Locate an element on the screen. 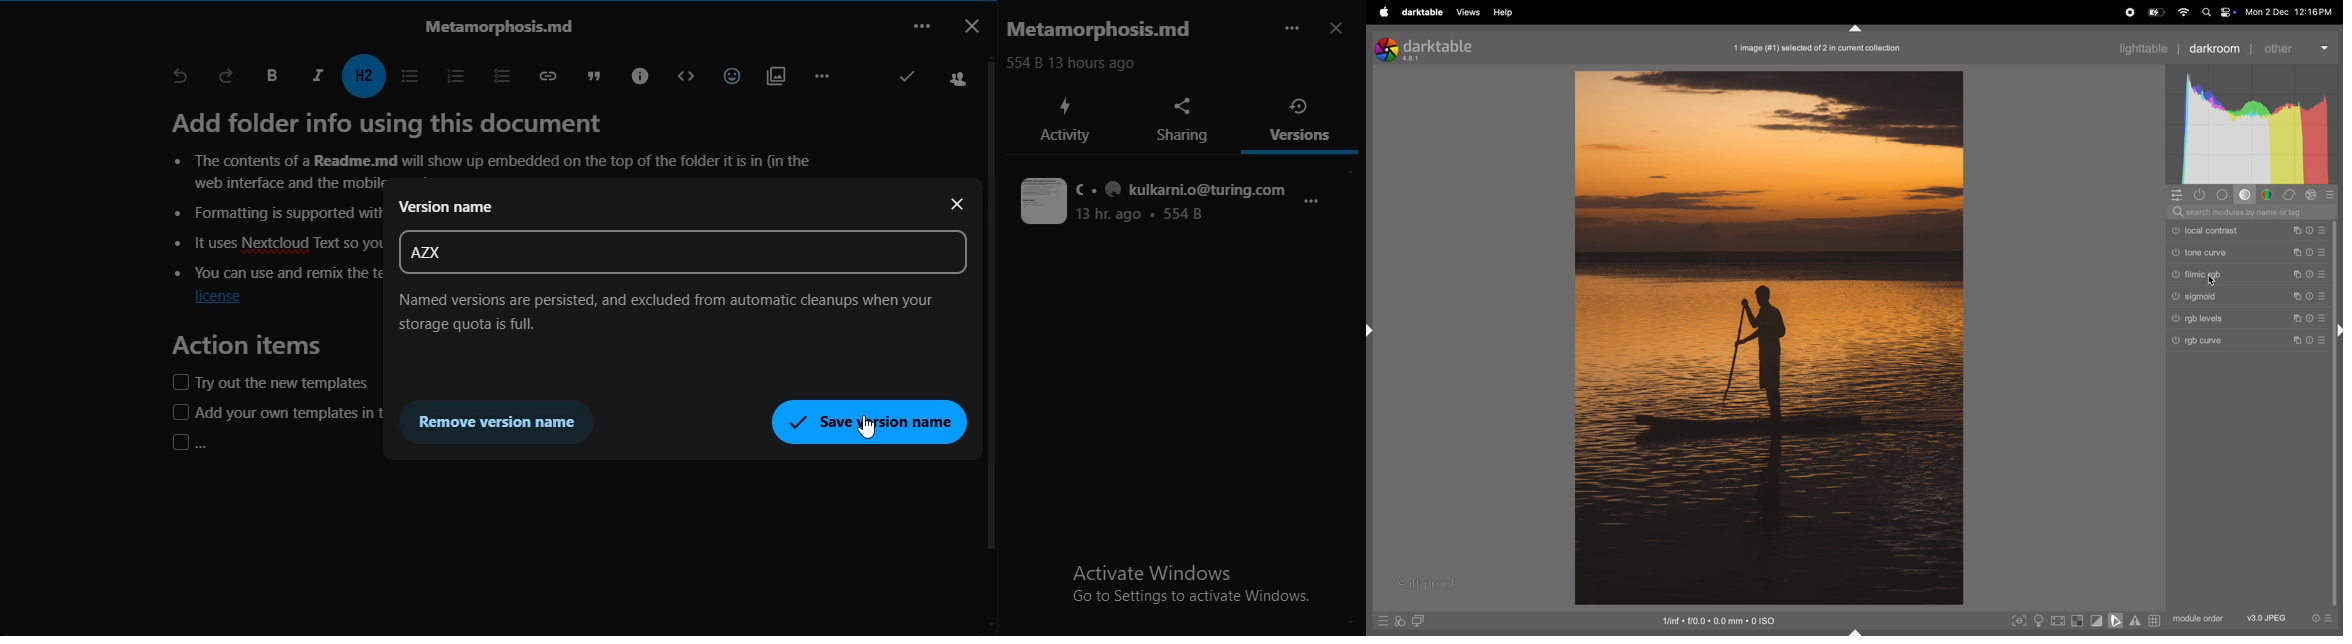 The image size is (2352, 644). toggle clipping indications is located at coordinates (2097, 621).